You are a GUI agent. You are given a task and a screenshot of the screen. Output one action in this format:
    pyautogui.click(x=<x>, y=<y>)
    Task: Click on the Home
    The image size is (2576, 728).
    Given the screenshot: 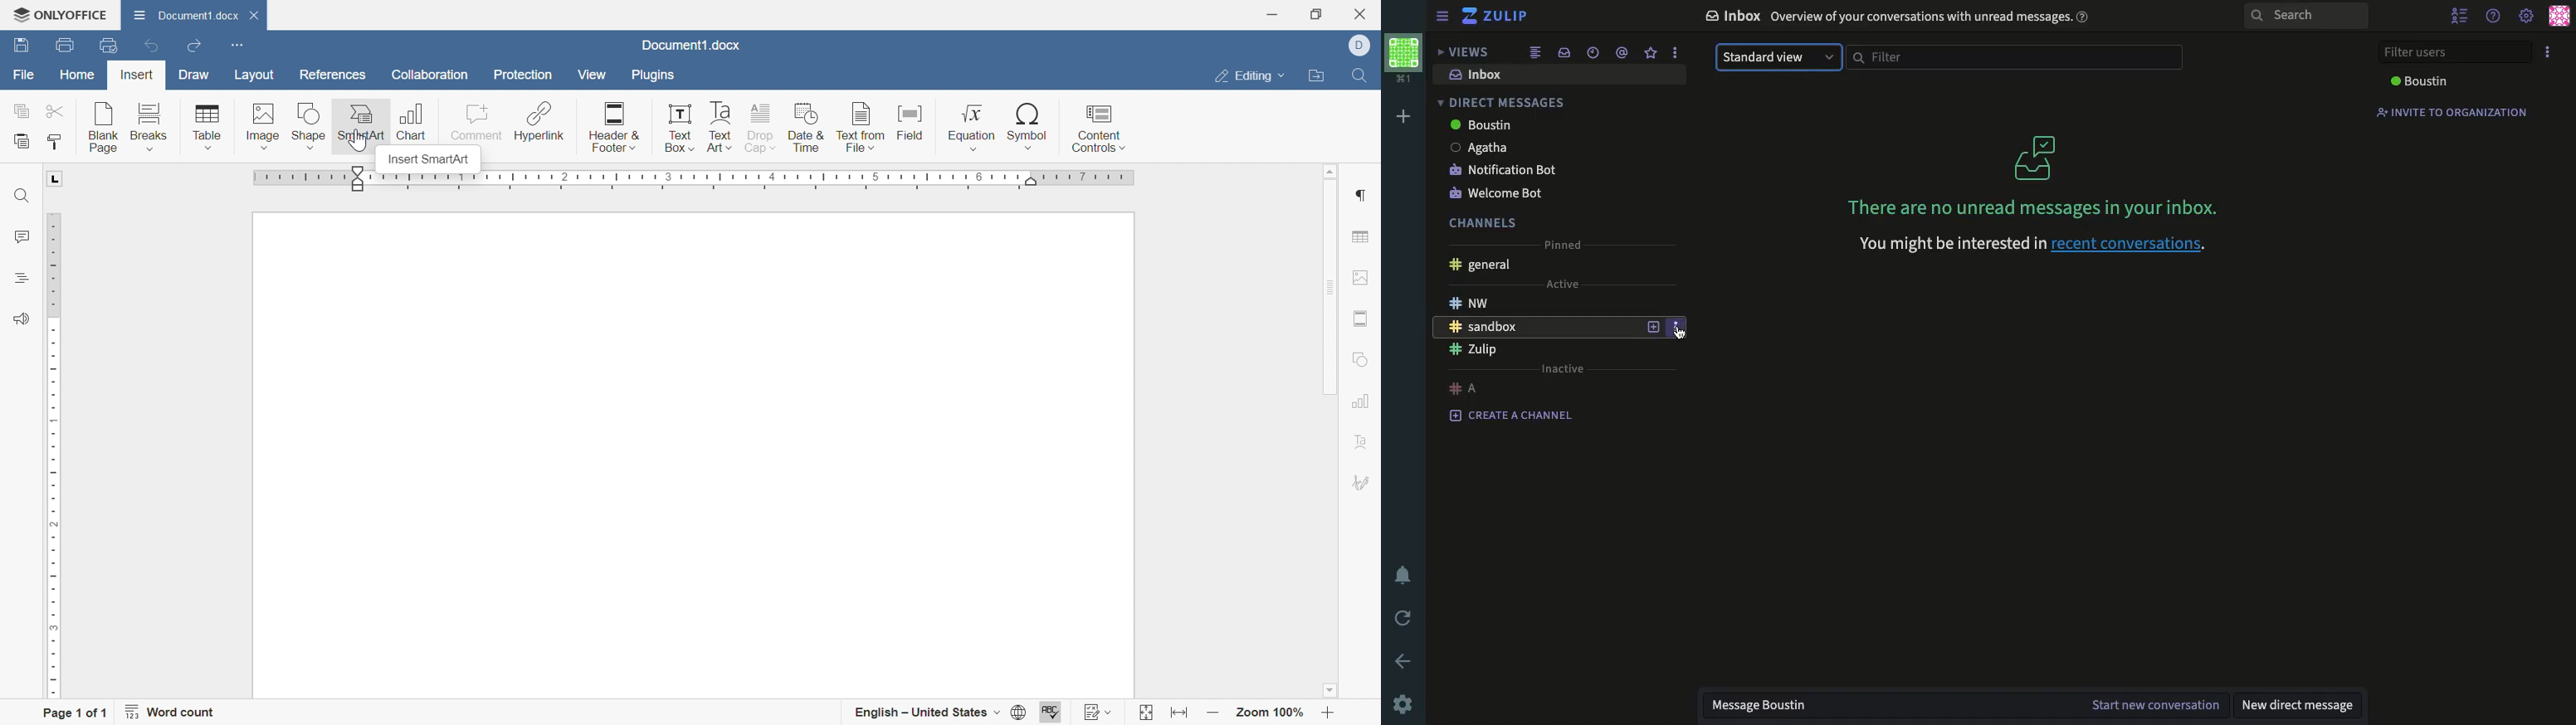 What is the action you would take?
    pyautogui.click(x=78, y=75)
    